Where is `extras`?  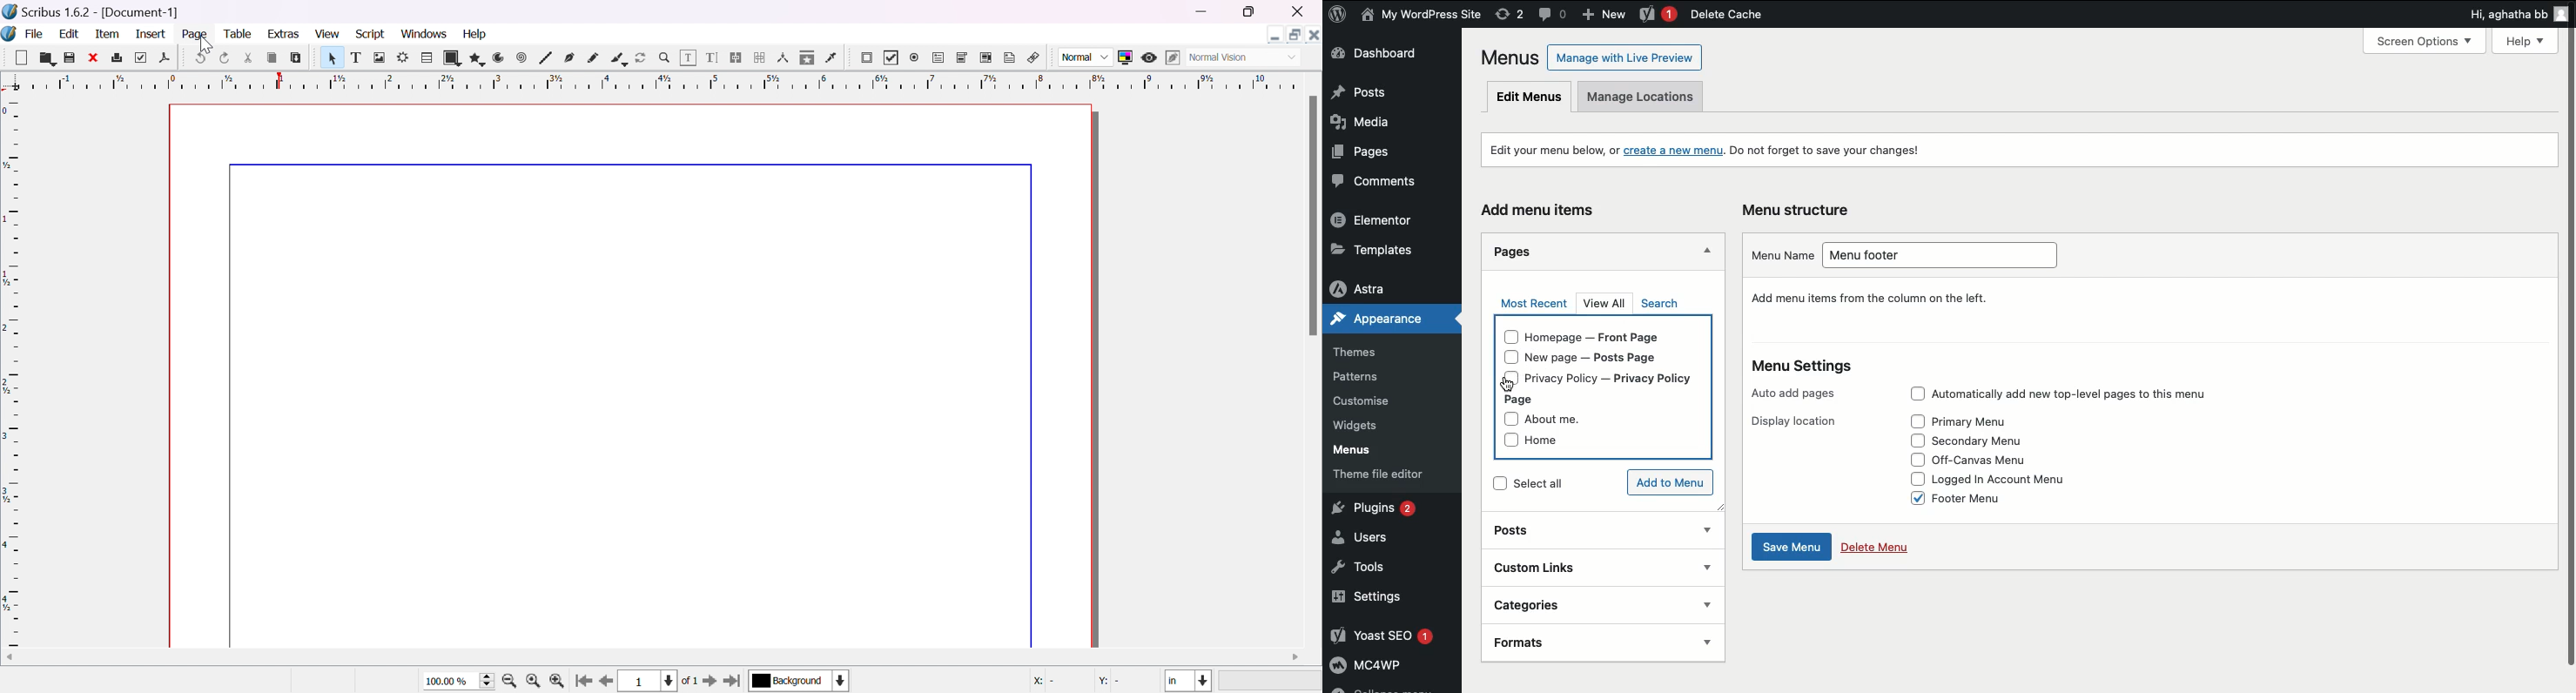
extras is located at coordinates (289, 34).